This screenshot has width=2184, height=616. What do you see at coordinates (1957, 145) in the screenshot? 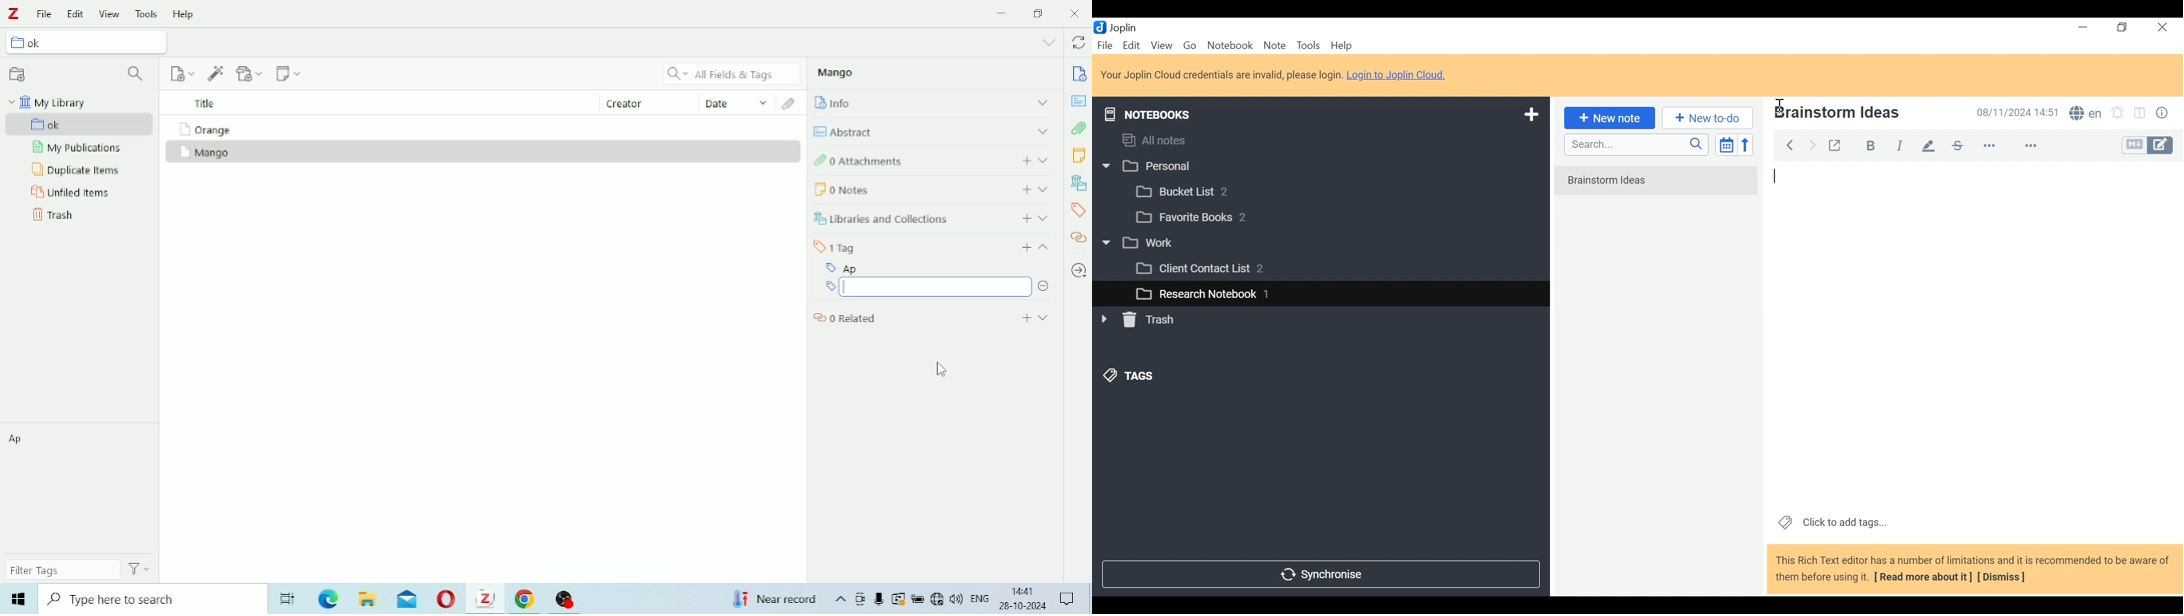
I see `strikethrough` at bounding box center [1957, 145].